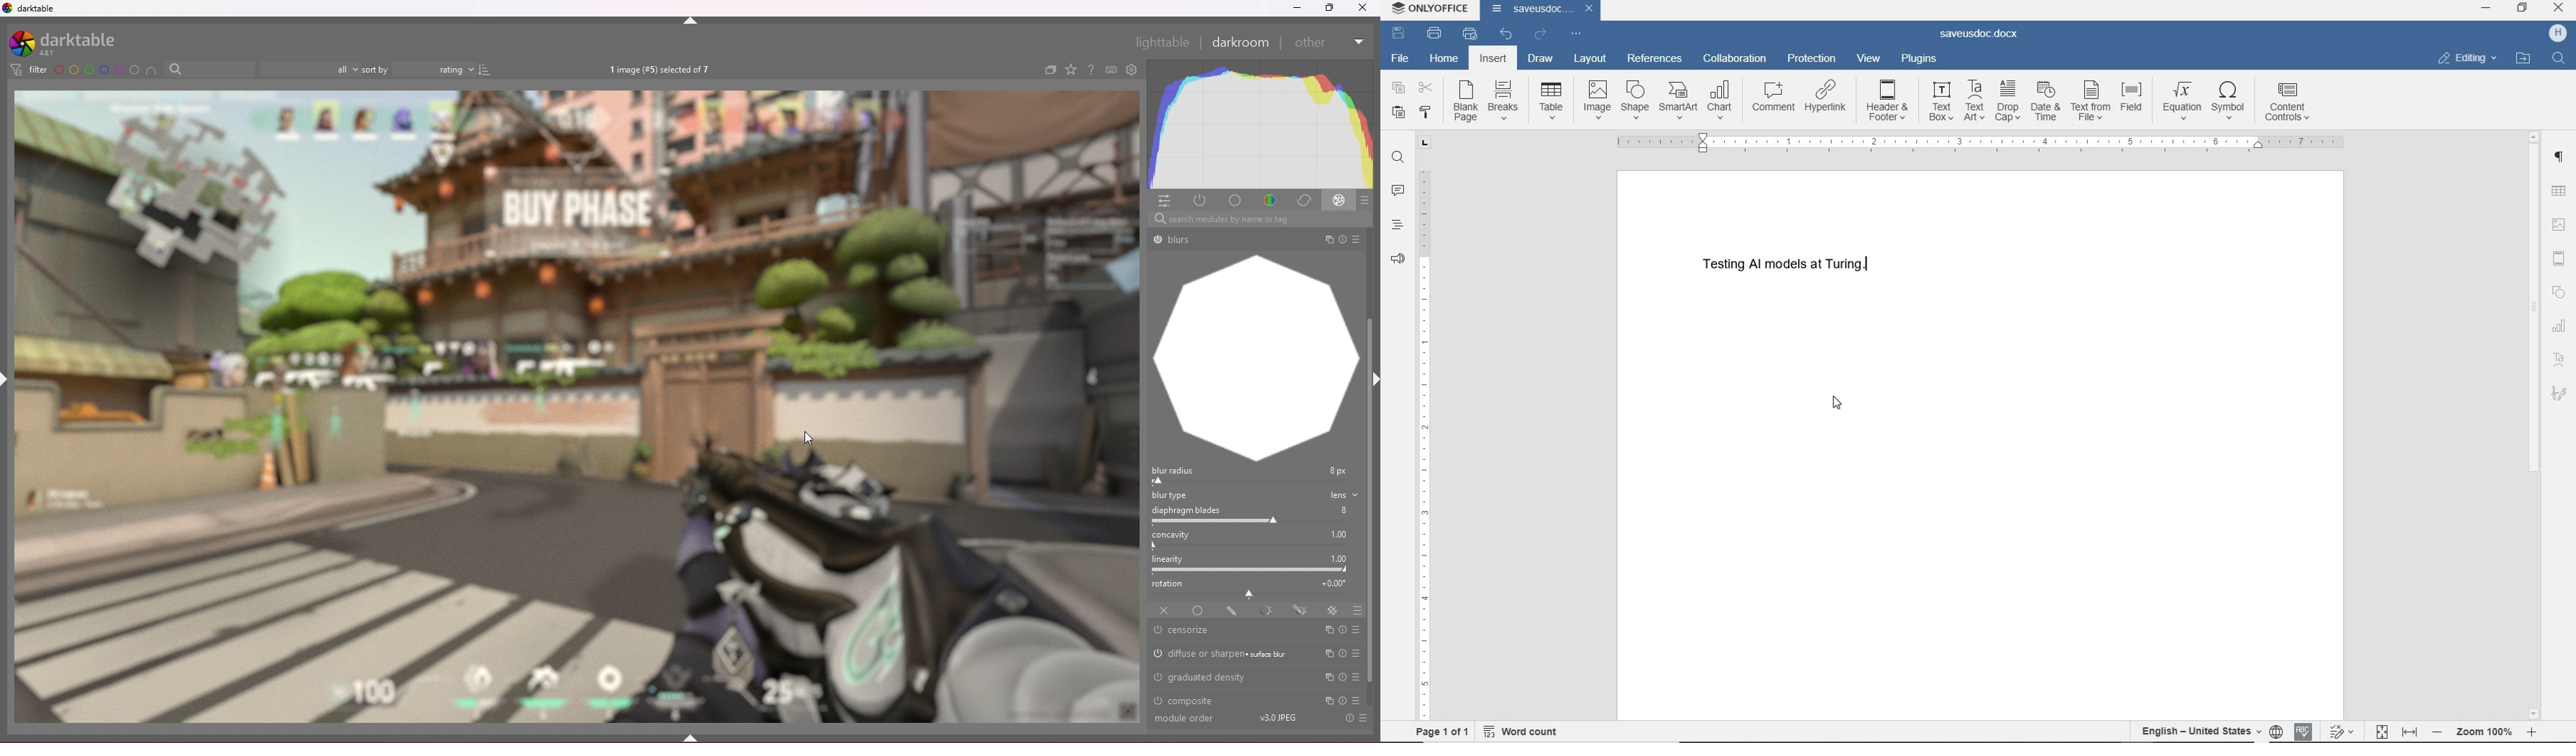 Image resolution: width=2576 pixels, height=756 pixels. What do you see at coordinates (1360, 698) in the screenshot?
I see `cursor description` at bounding box center [1360, 698].